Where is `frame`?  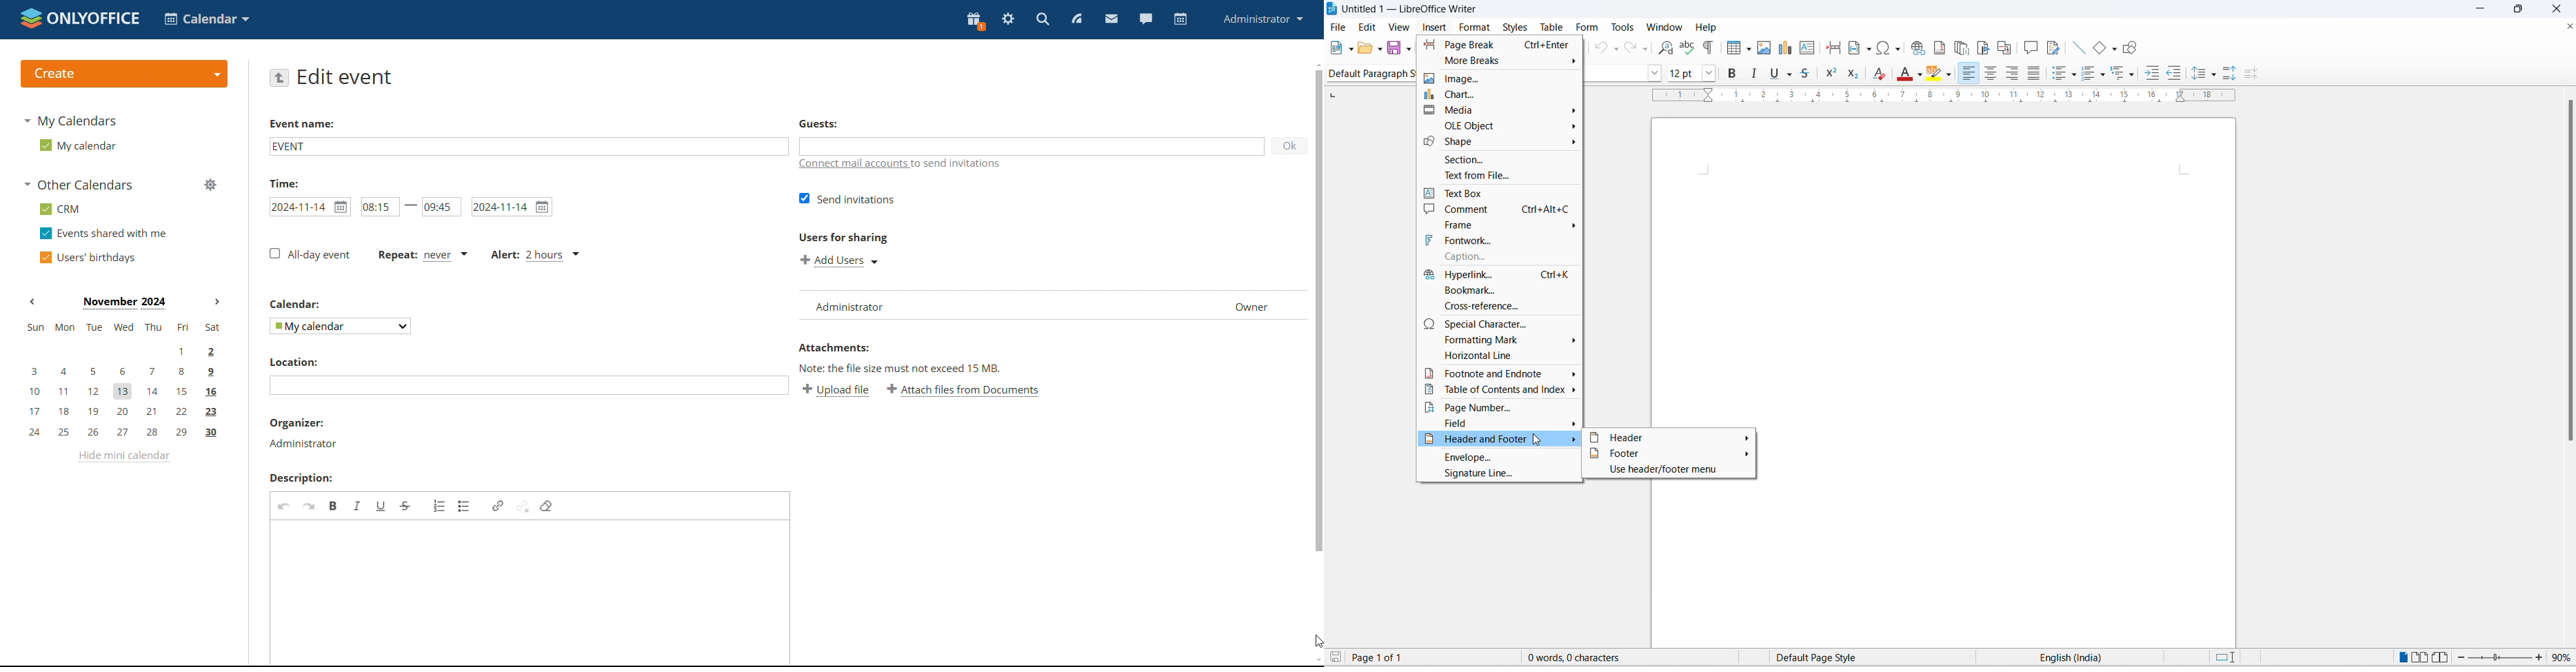 frame is located at coordinates (1502, 224).